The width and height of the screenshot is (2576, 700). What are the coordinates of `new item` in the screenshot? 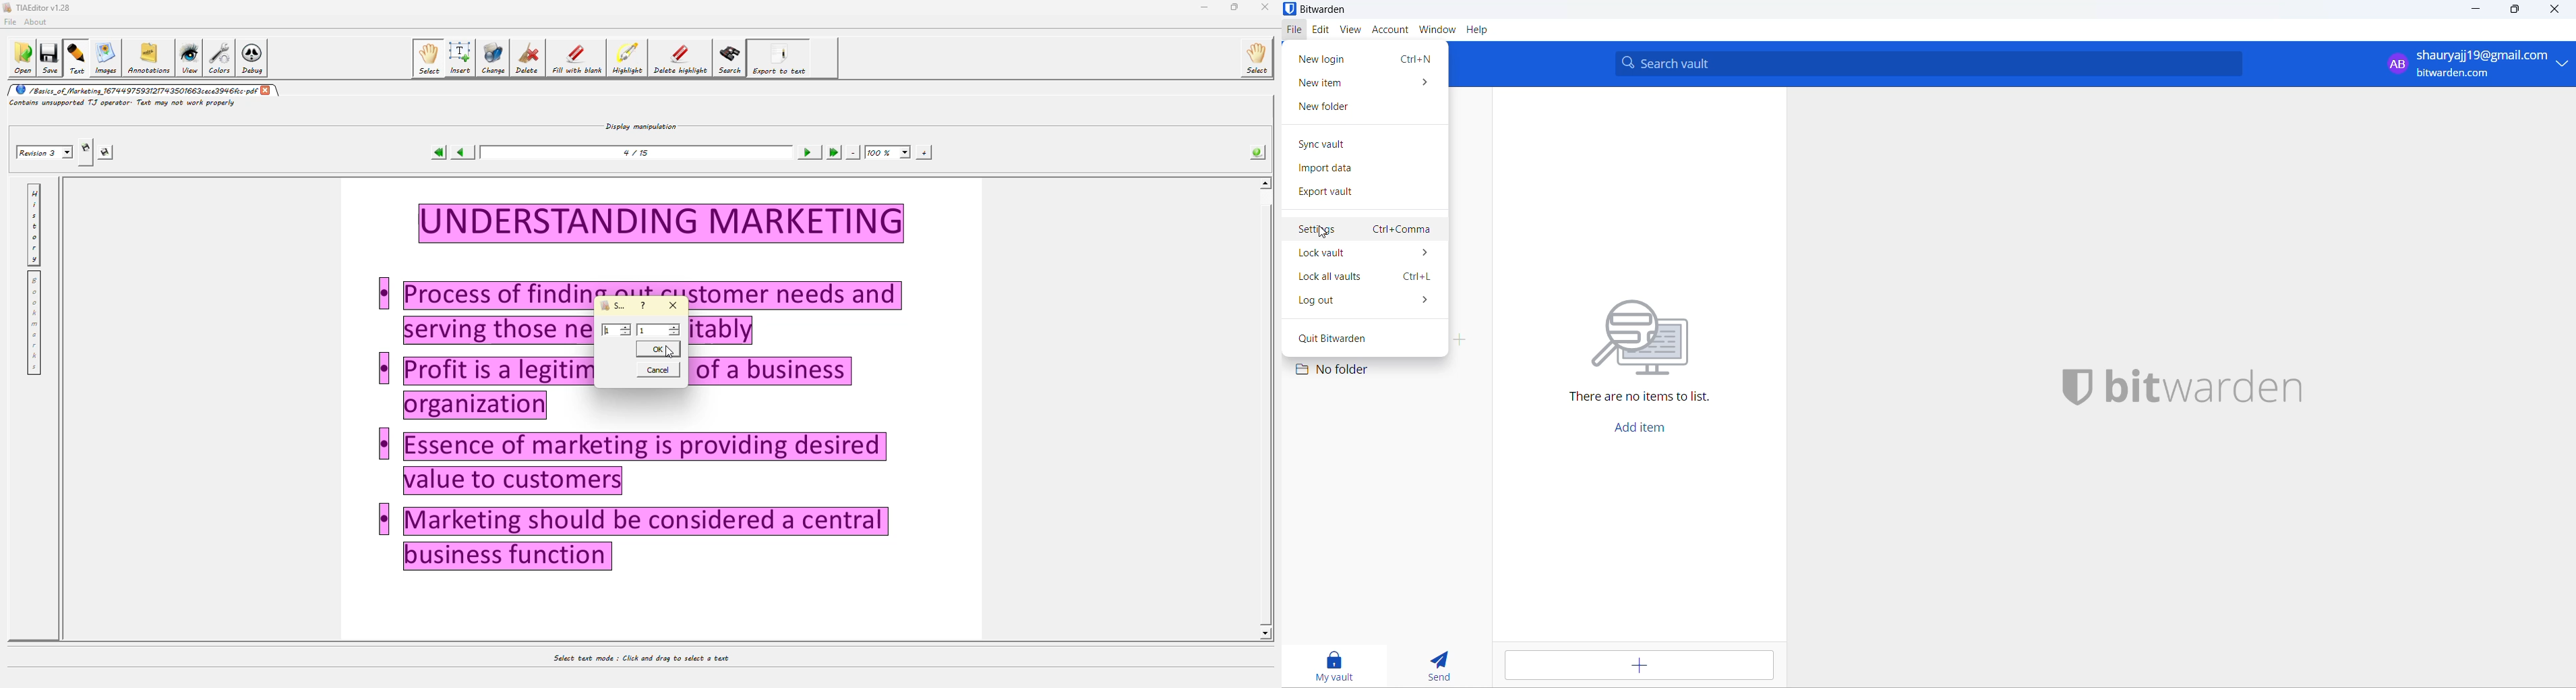 It's located at (1363, 84).